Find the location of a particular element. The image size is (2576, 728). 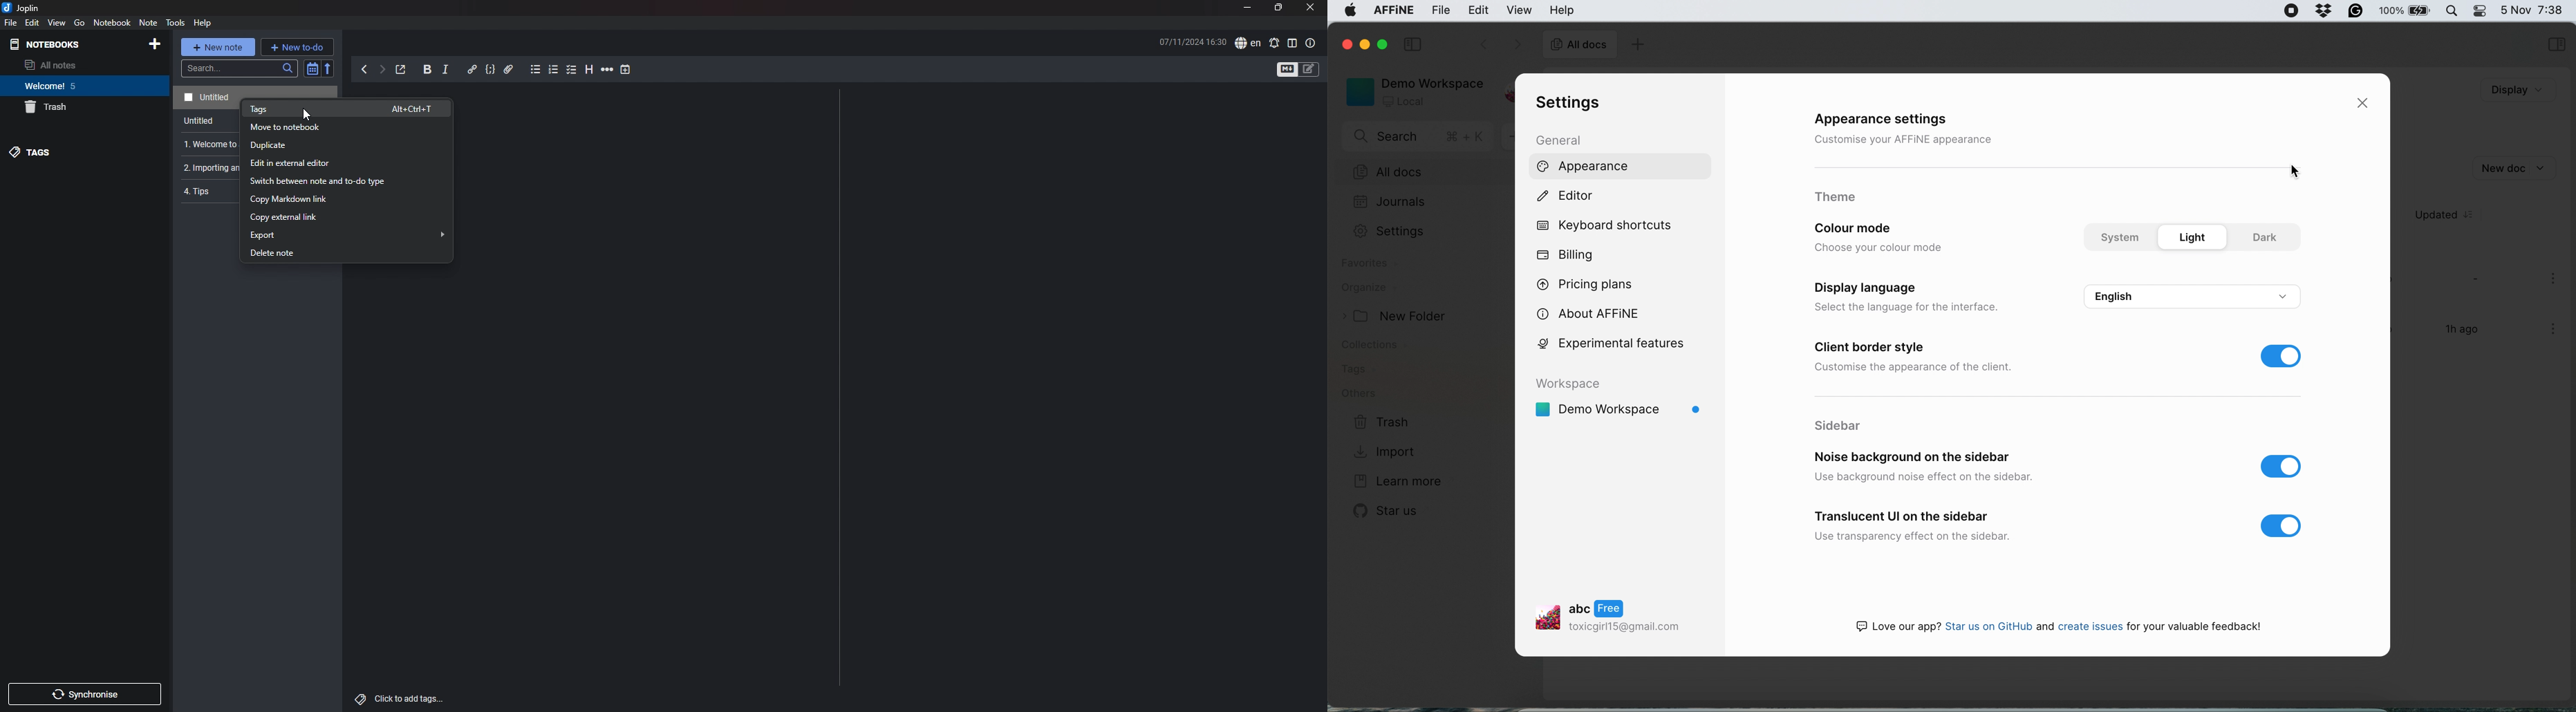

view is located at coordinates (57, 23).